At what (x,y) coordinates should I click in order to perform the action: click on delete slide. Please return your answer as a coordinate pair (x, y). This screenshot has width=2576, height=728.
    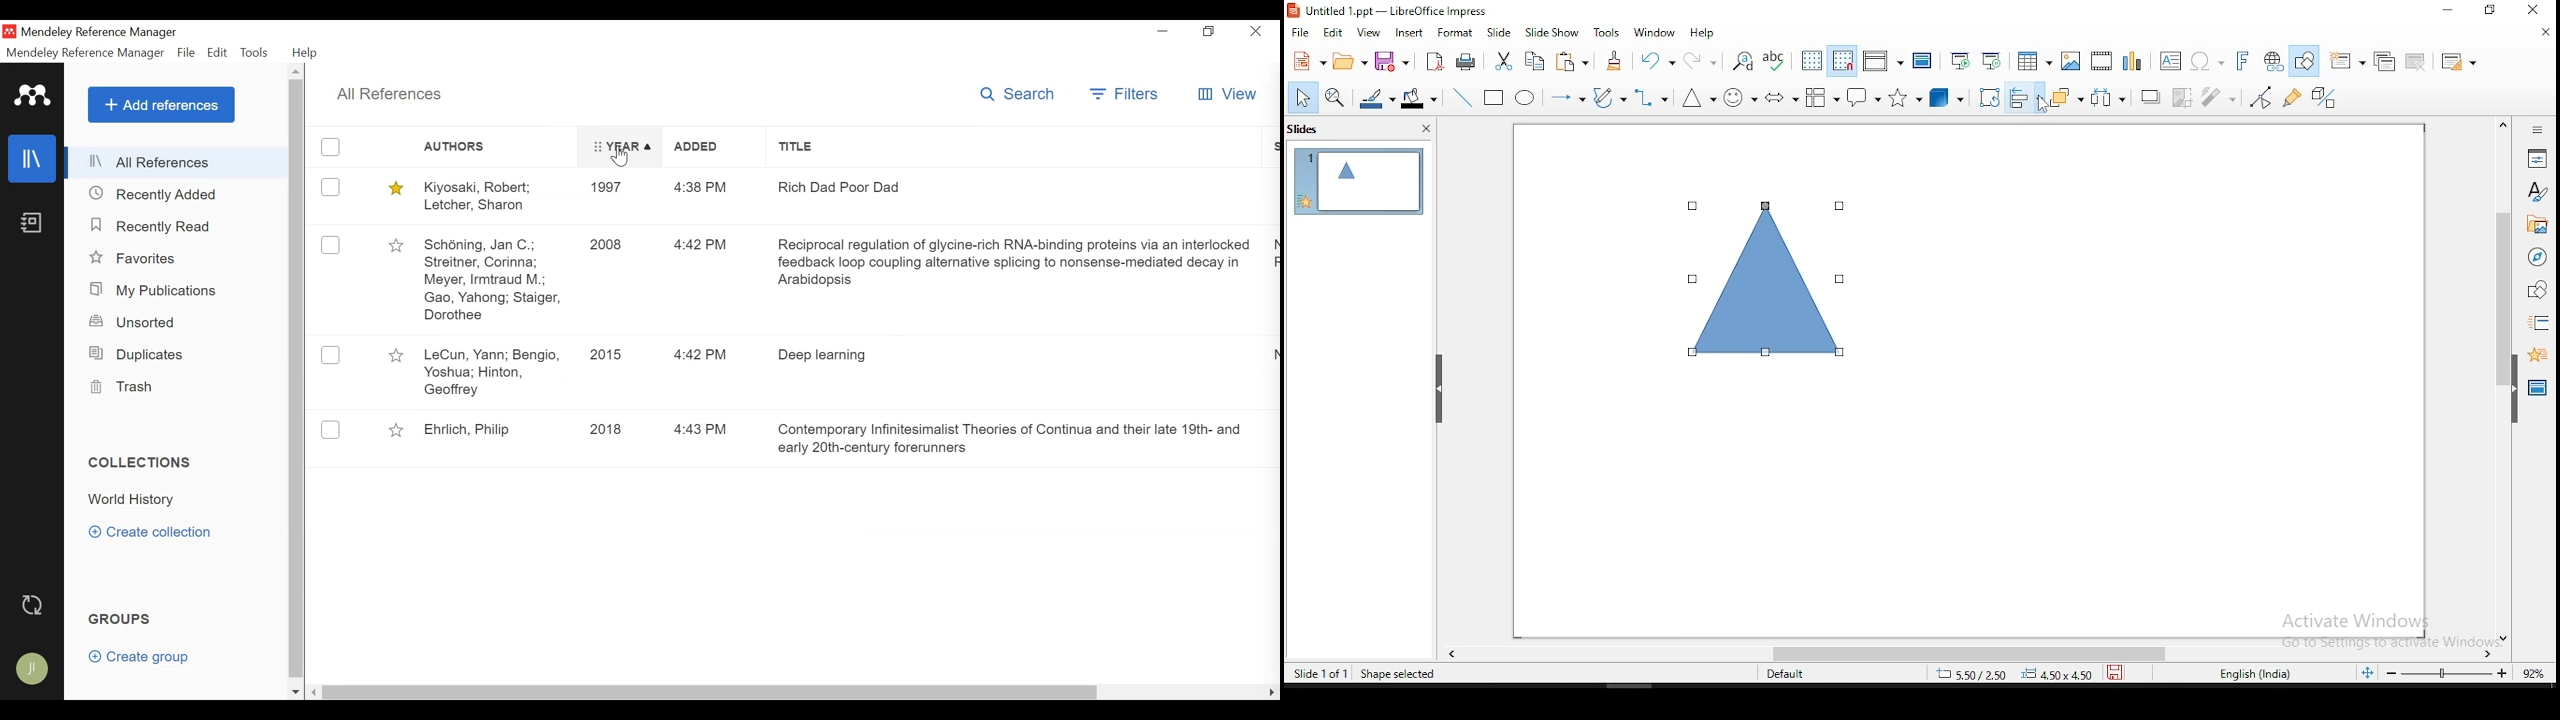
    Looking at the image, I should click on (2415, 60).